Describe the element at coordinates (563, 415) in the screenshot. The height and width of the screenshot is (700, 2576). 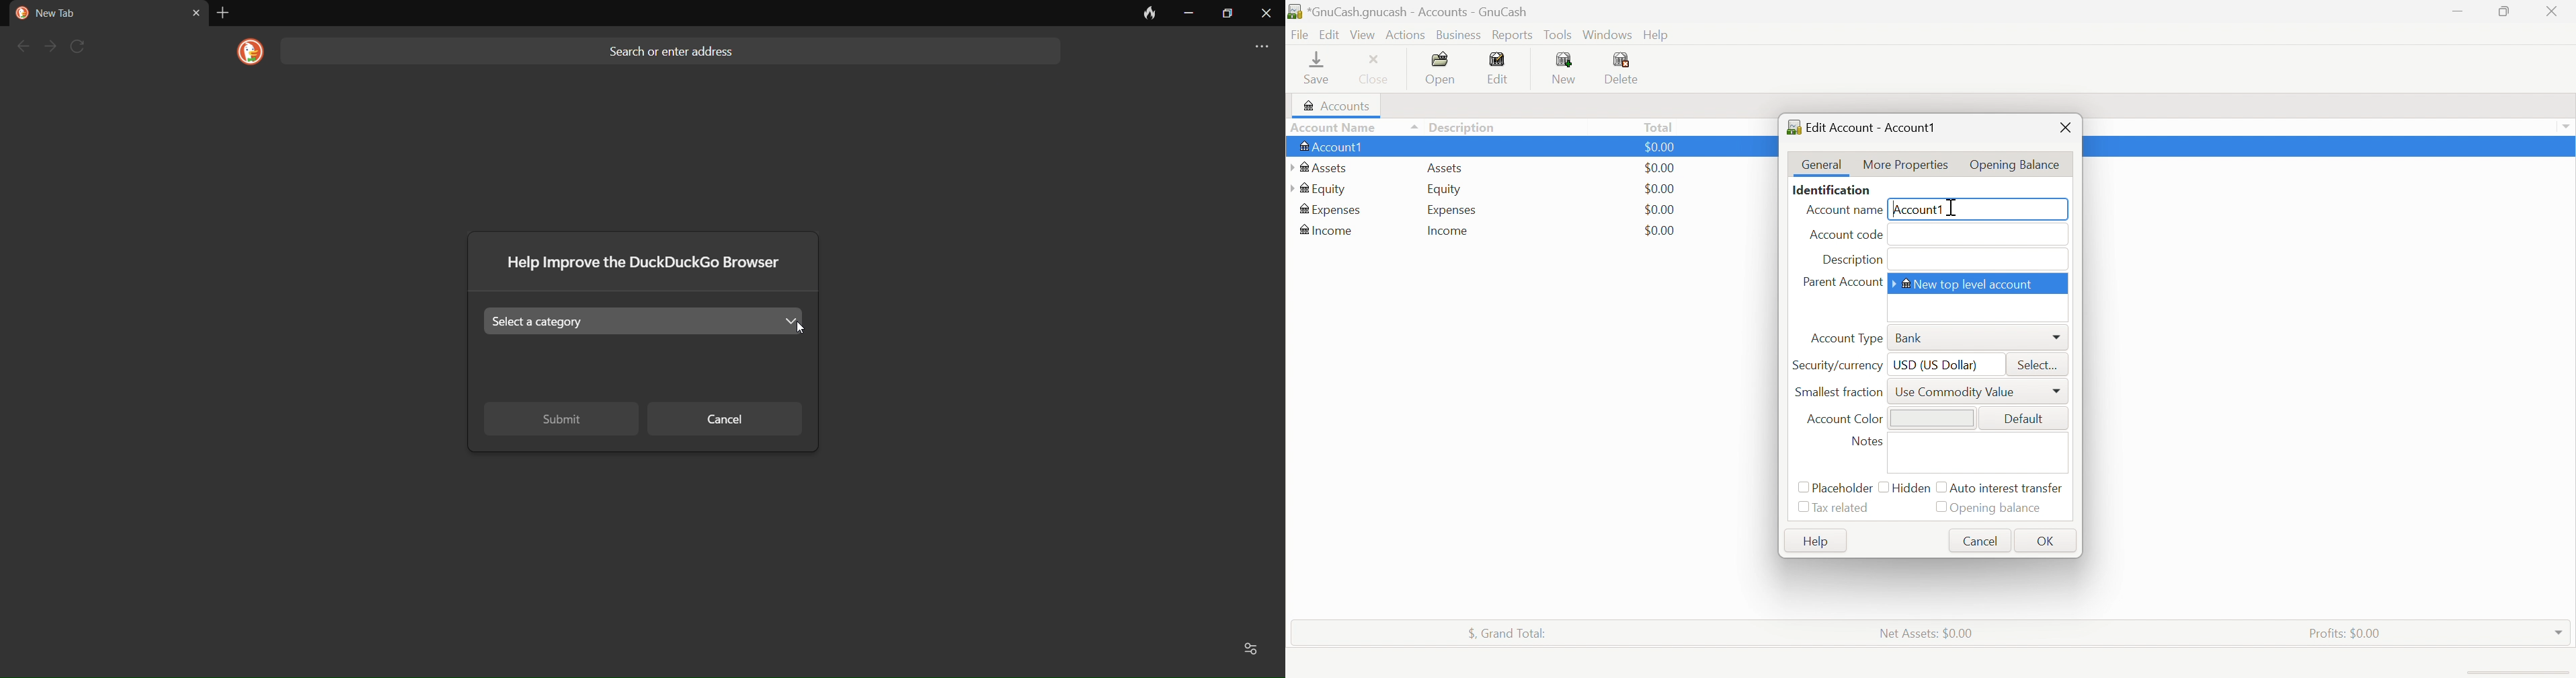
I see `submit` at that location.